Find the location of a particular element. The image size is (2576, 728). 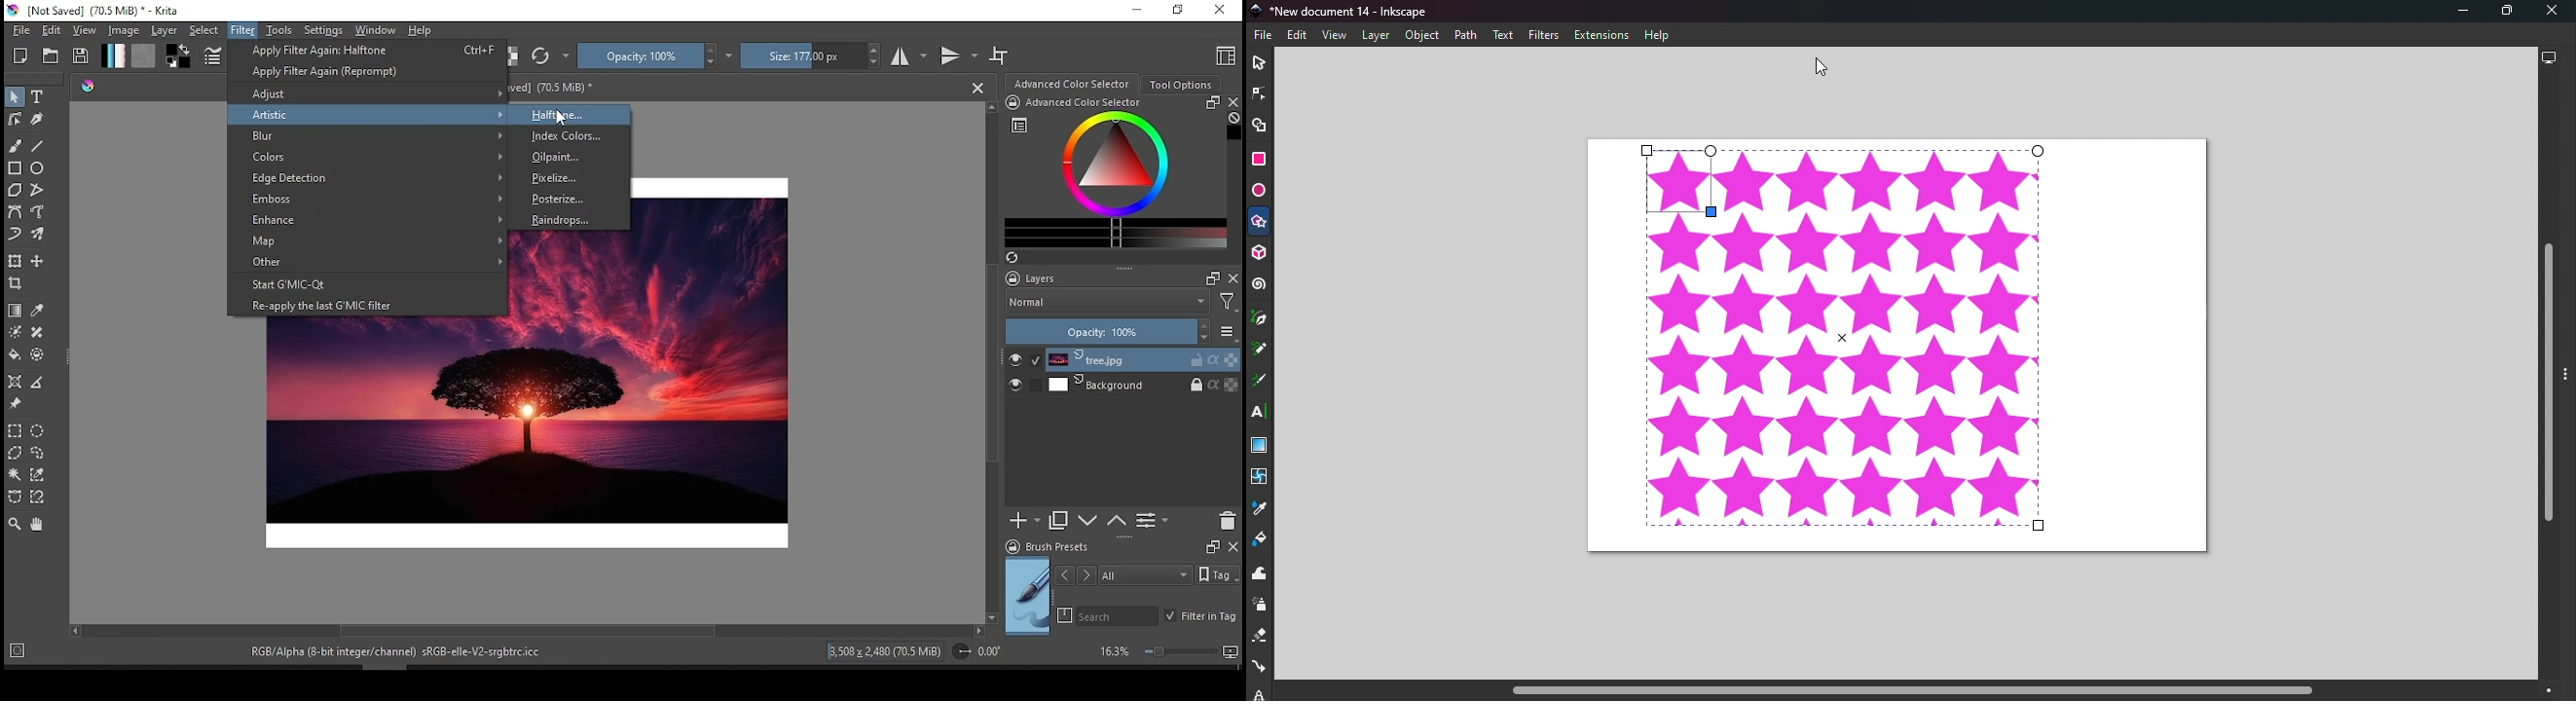

move layer or mask up is located at coordinates (1122, 523).